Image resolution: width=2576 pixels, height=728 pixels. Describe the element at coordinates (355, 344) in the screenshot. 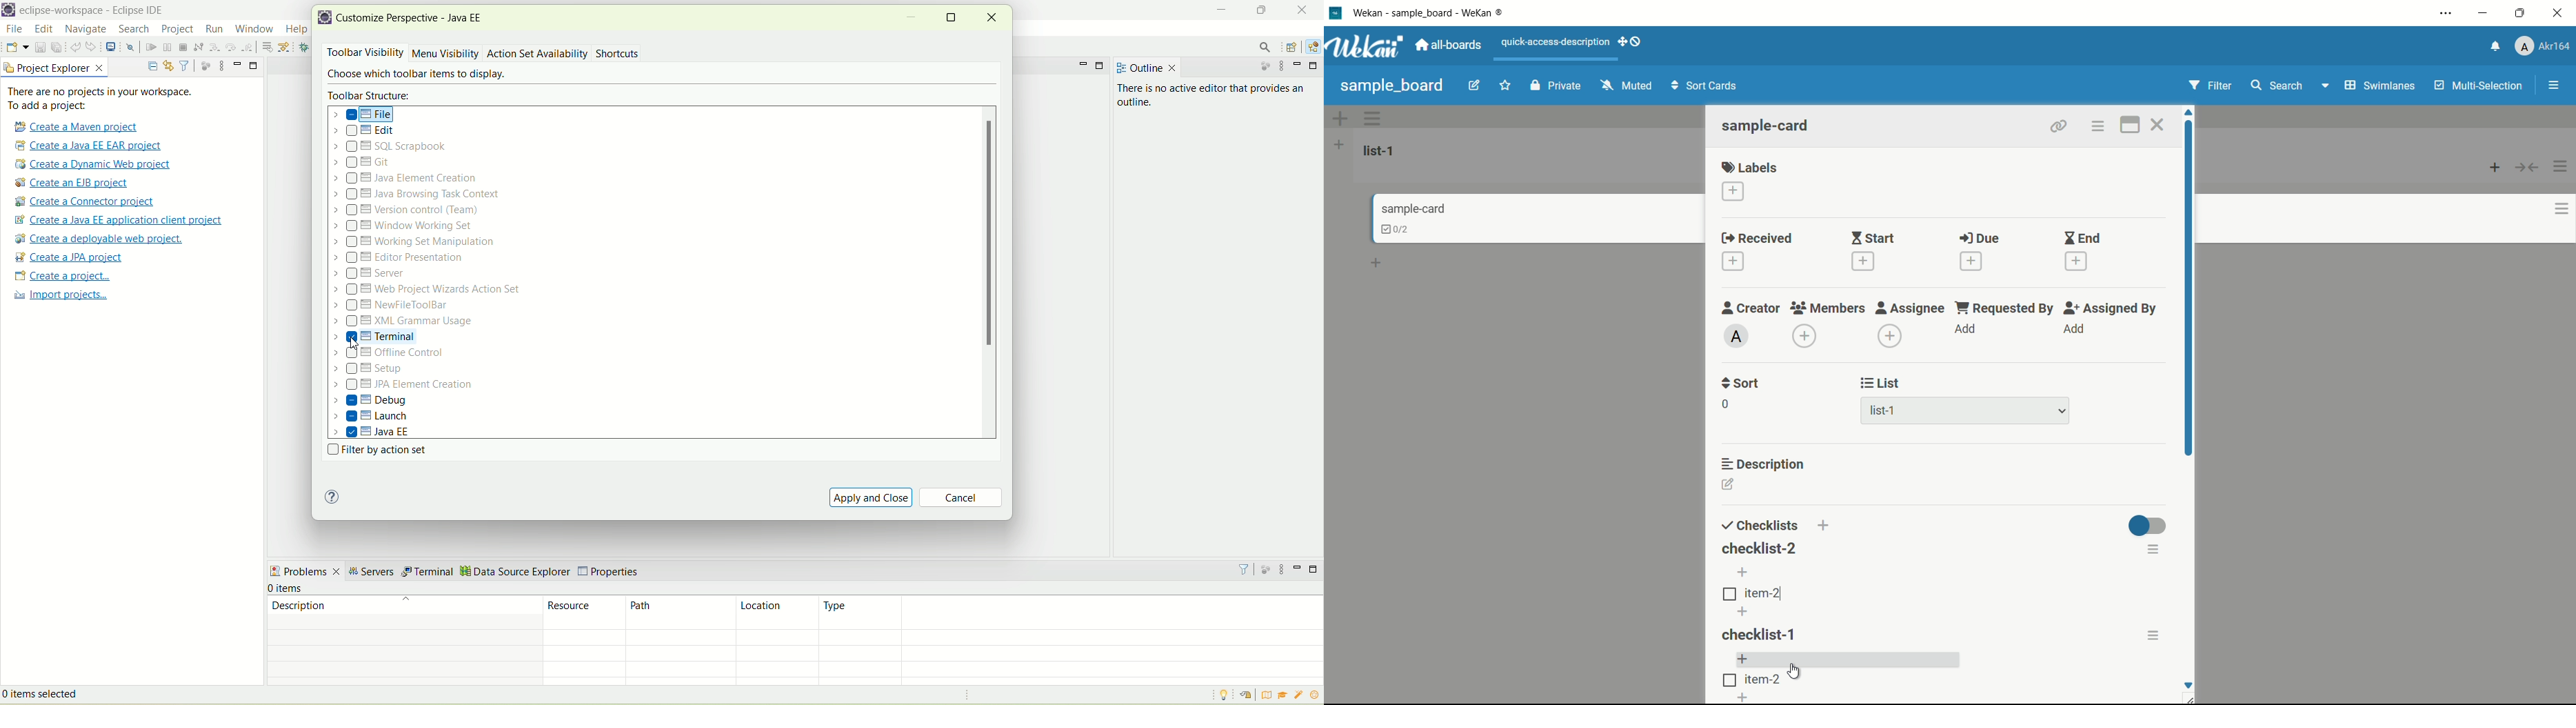

I see `cursor` at that location.